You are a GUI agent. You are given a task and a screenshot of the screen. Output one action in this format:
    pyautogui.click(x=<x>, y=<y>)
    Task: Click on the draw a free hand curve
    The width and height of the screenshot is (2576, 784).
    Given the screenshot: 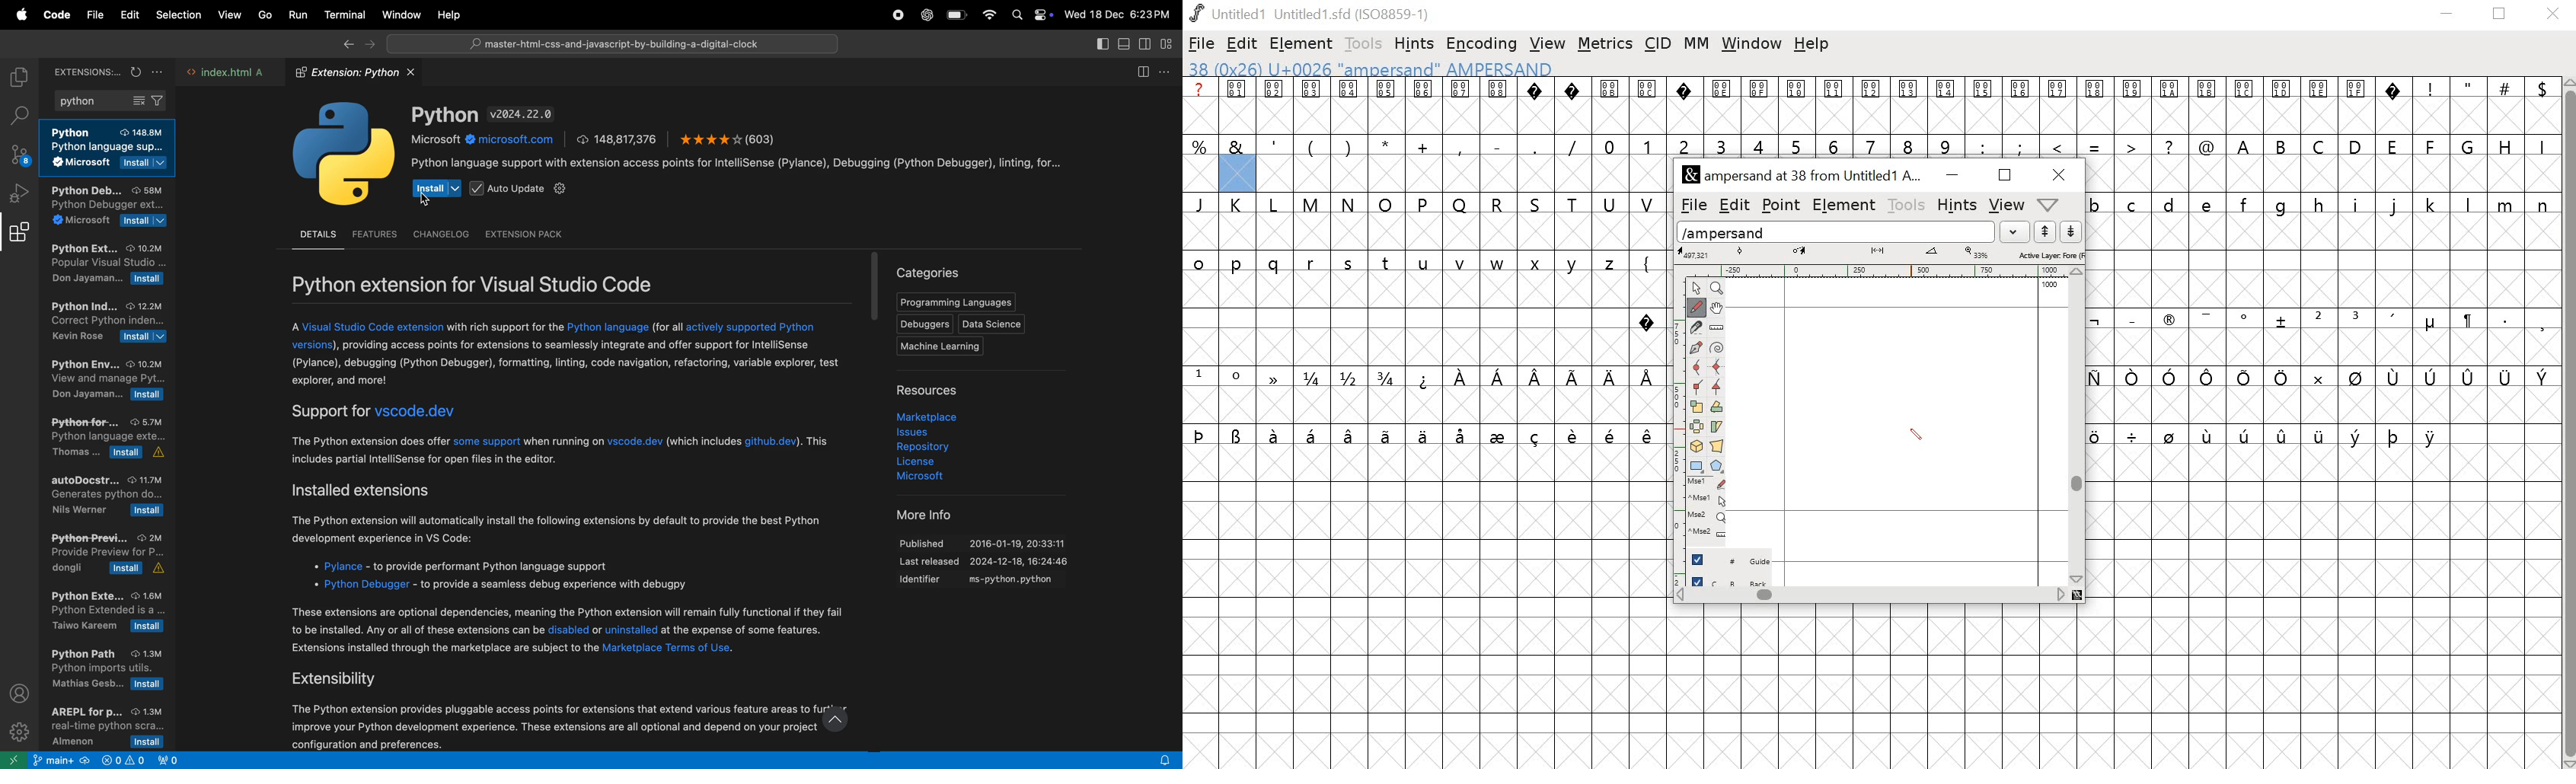 What is the action you would take?
    pyautogui.click(x=1695, y=307)
    